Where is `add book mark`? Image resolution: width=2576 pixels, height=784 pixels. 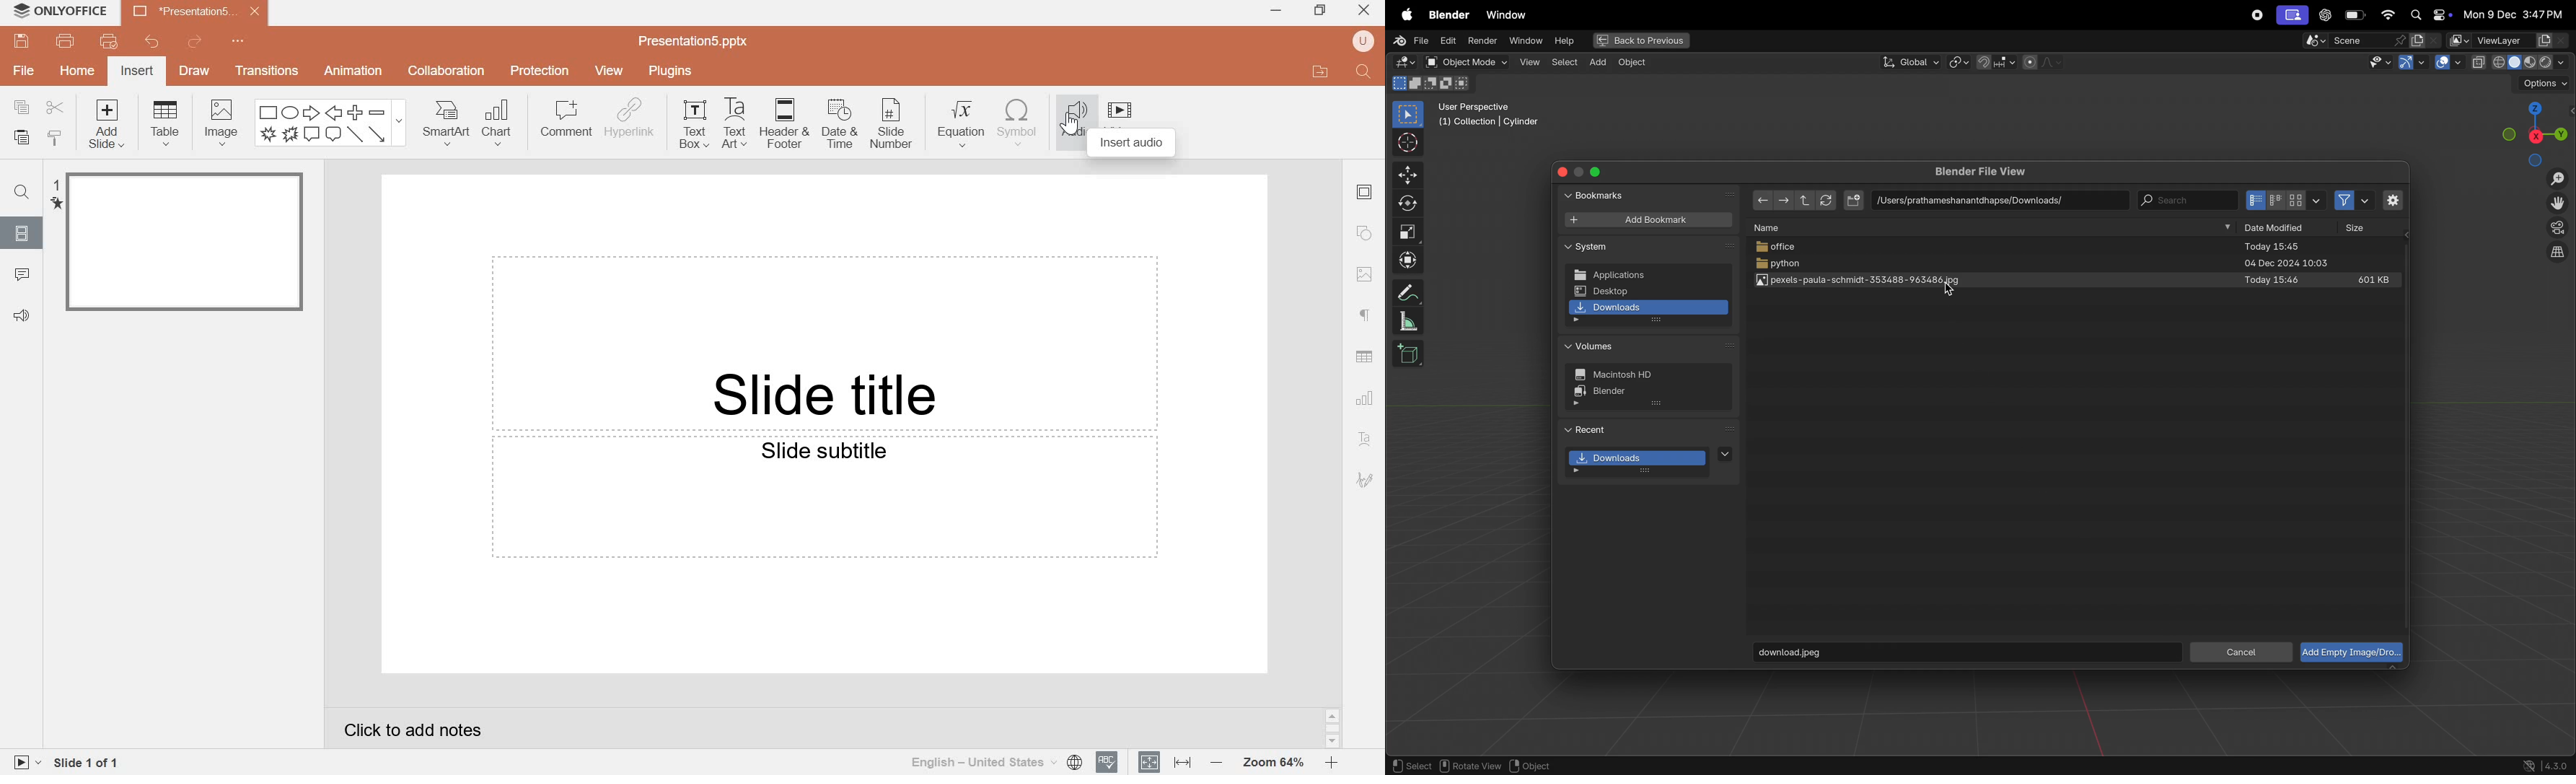
add book mark is located at coordinates (1648, 221).